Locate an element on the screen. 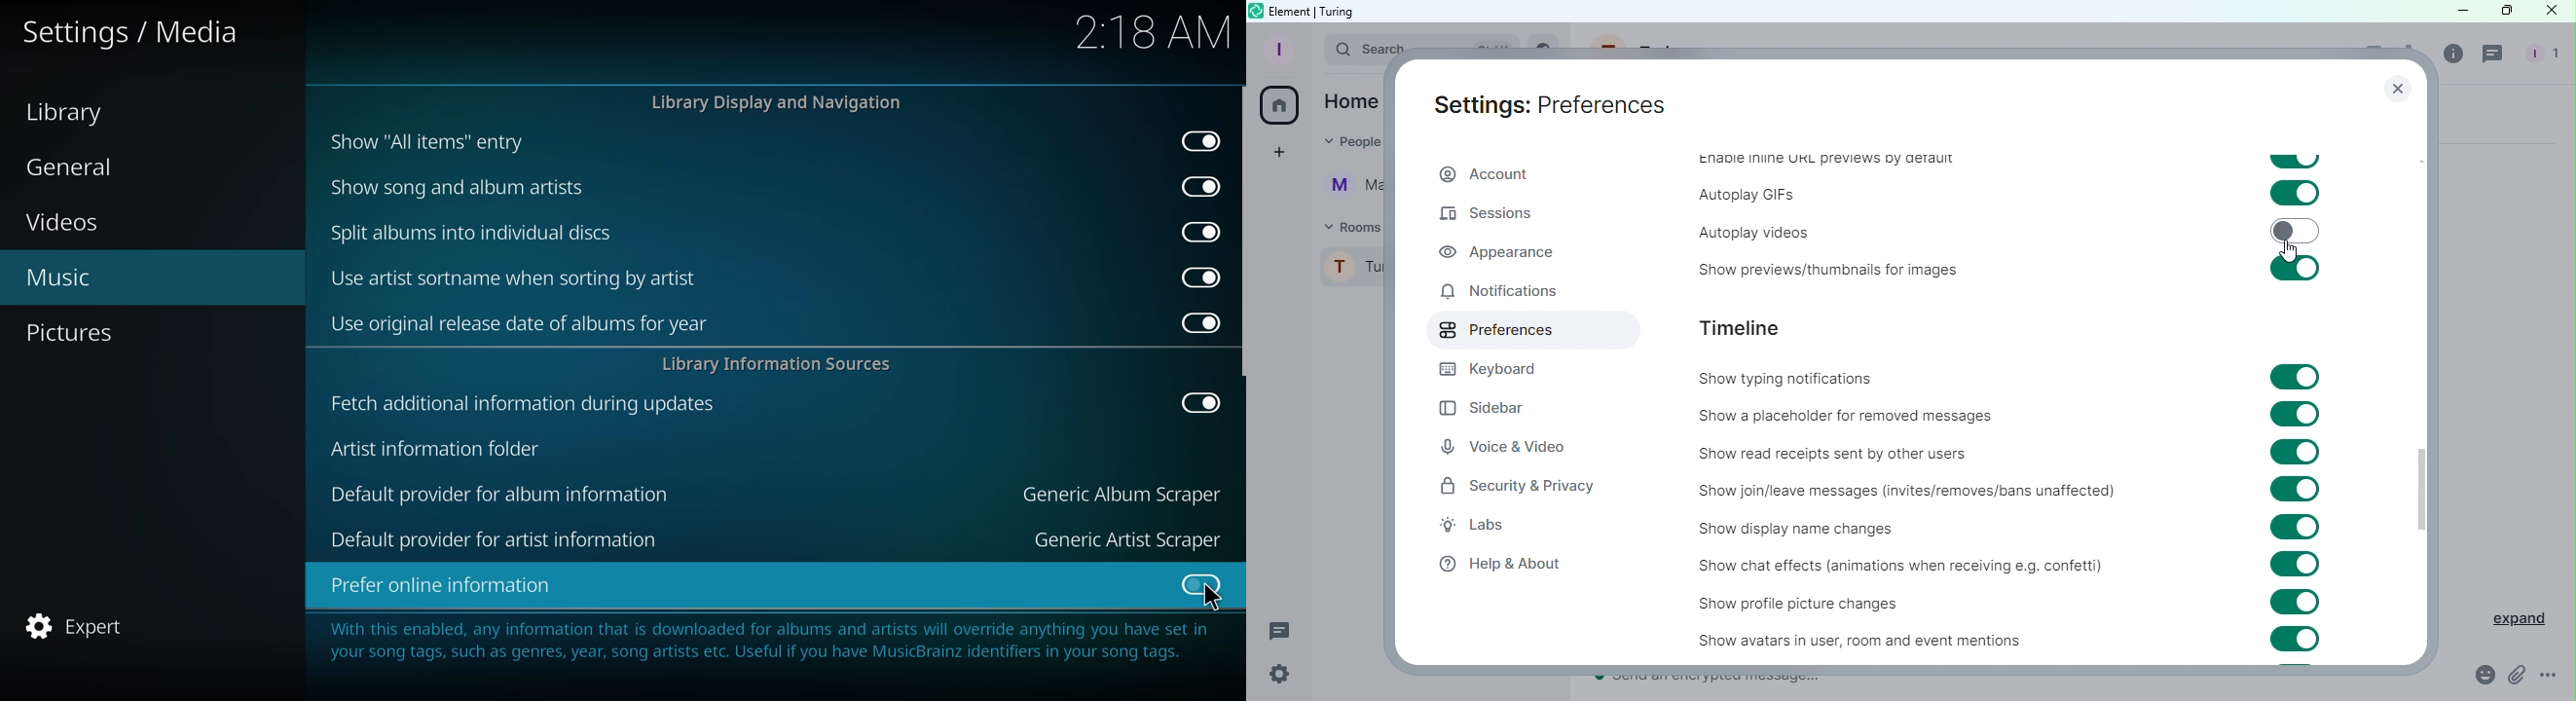  pictures is located at coordinates (79, 334).